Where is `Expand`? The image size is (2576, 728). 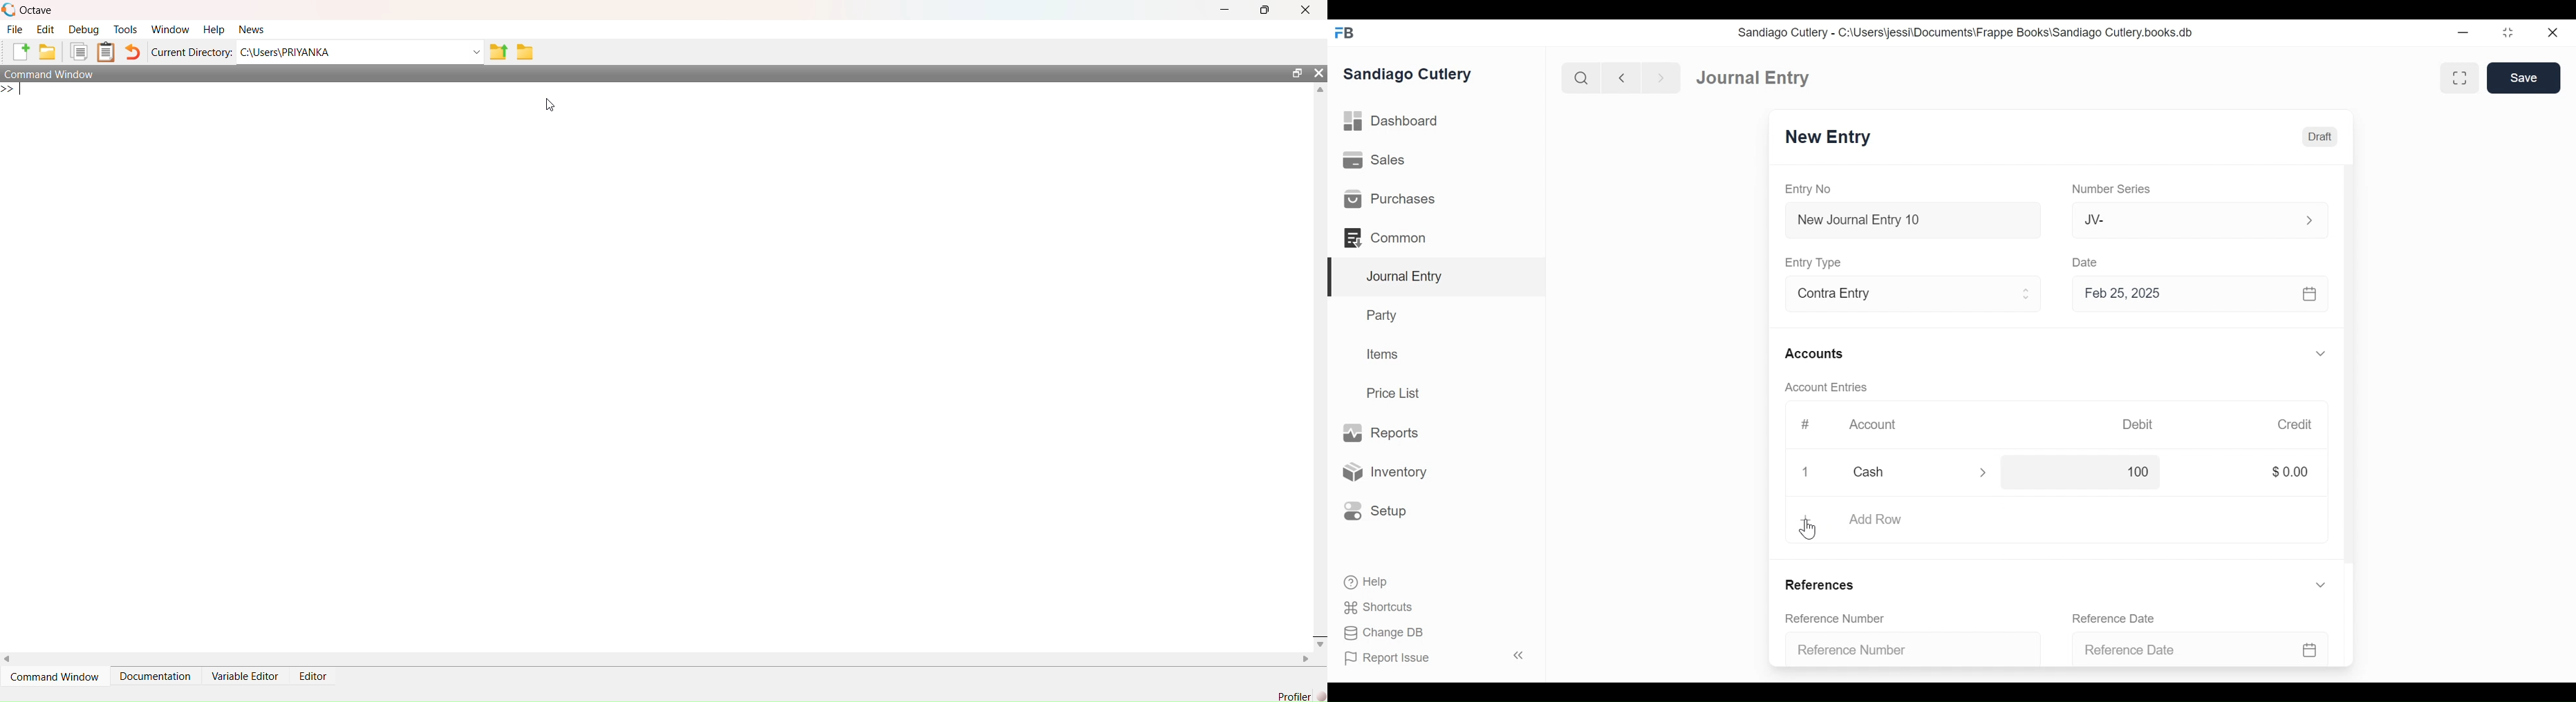 Expand is located at coordinates (2027, 296).